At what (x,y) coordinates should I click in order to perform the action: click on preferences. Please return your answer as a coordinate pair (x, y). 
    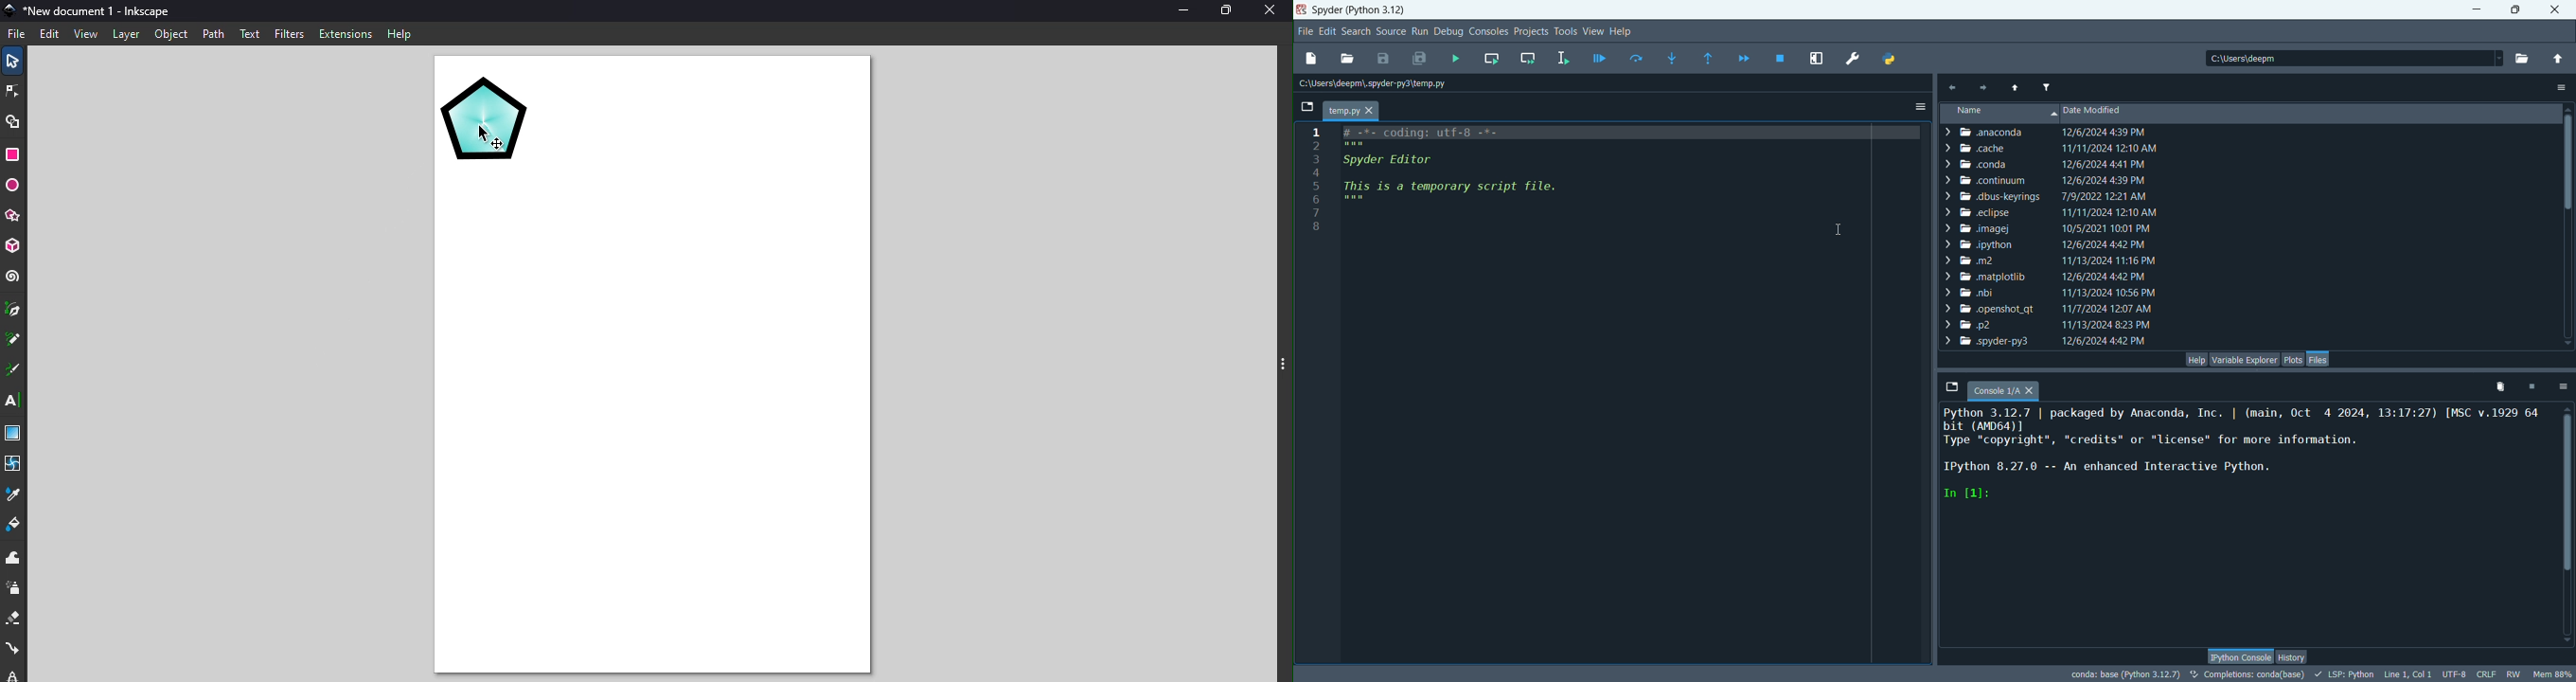
    Looking at the image, I should click on (1849, 58).